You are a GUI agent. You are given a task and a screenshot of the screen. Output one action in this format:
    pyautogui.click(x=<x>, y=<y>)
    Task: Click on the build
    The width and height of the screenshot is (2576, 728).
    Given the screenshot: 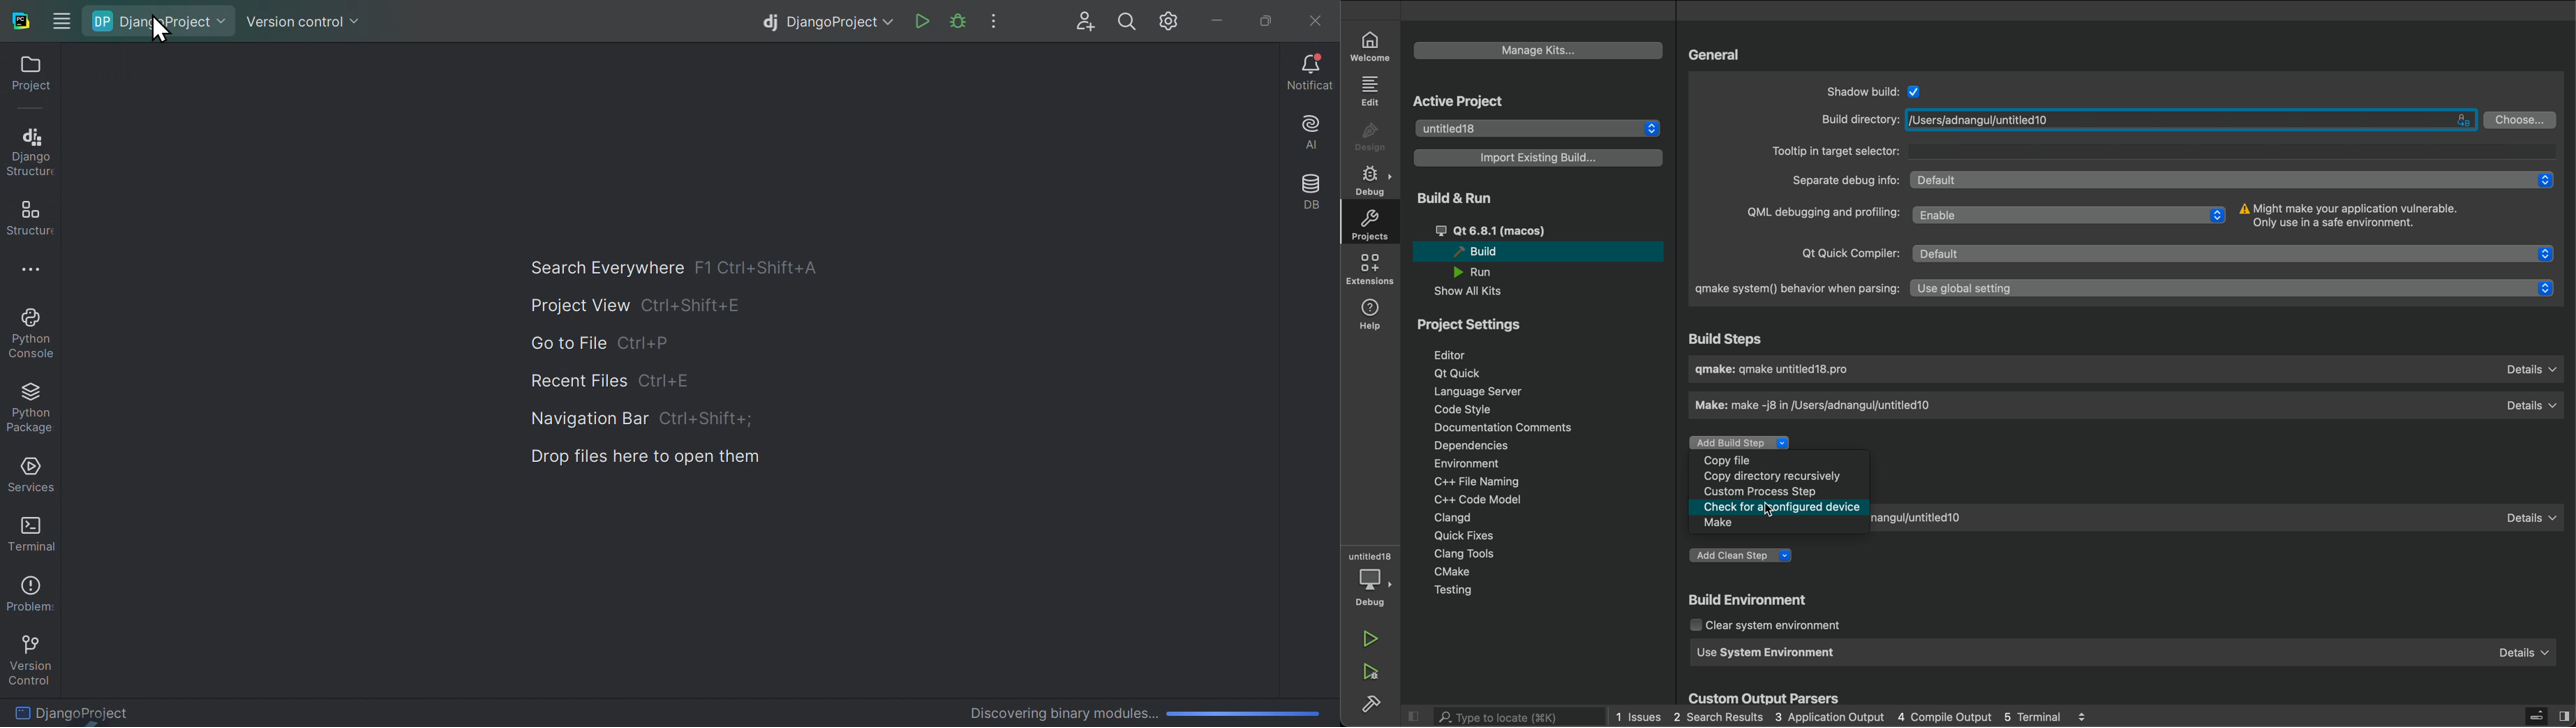 What is the action you would take?
    pyautogui.click(x=1542, y=251)
    